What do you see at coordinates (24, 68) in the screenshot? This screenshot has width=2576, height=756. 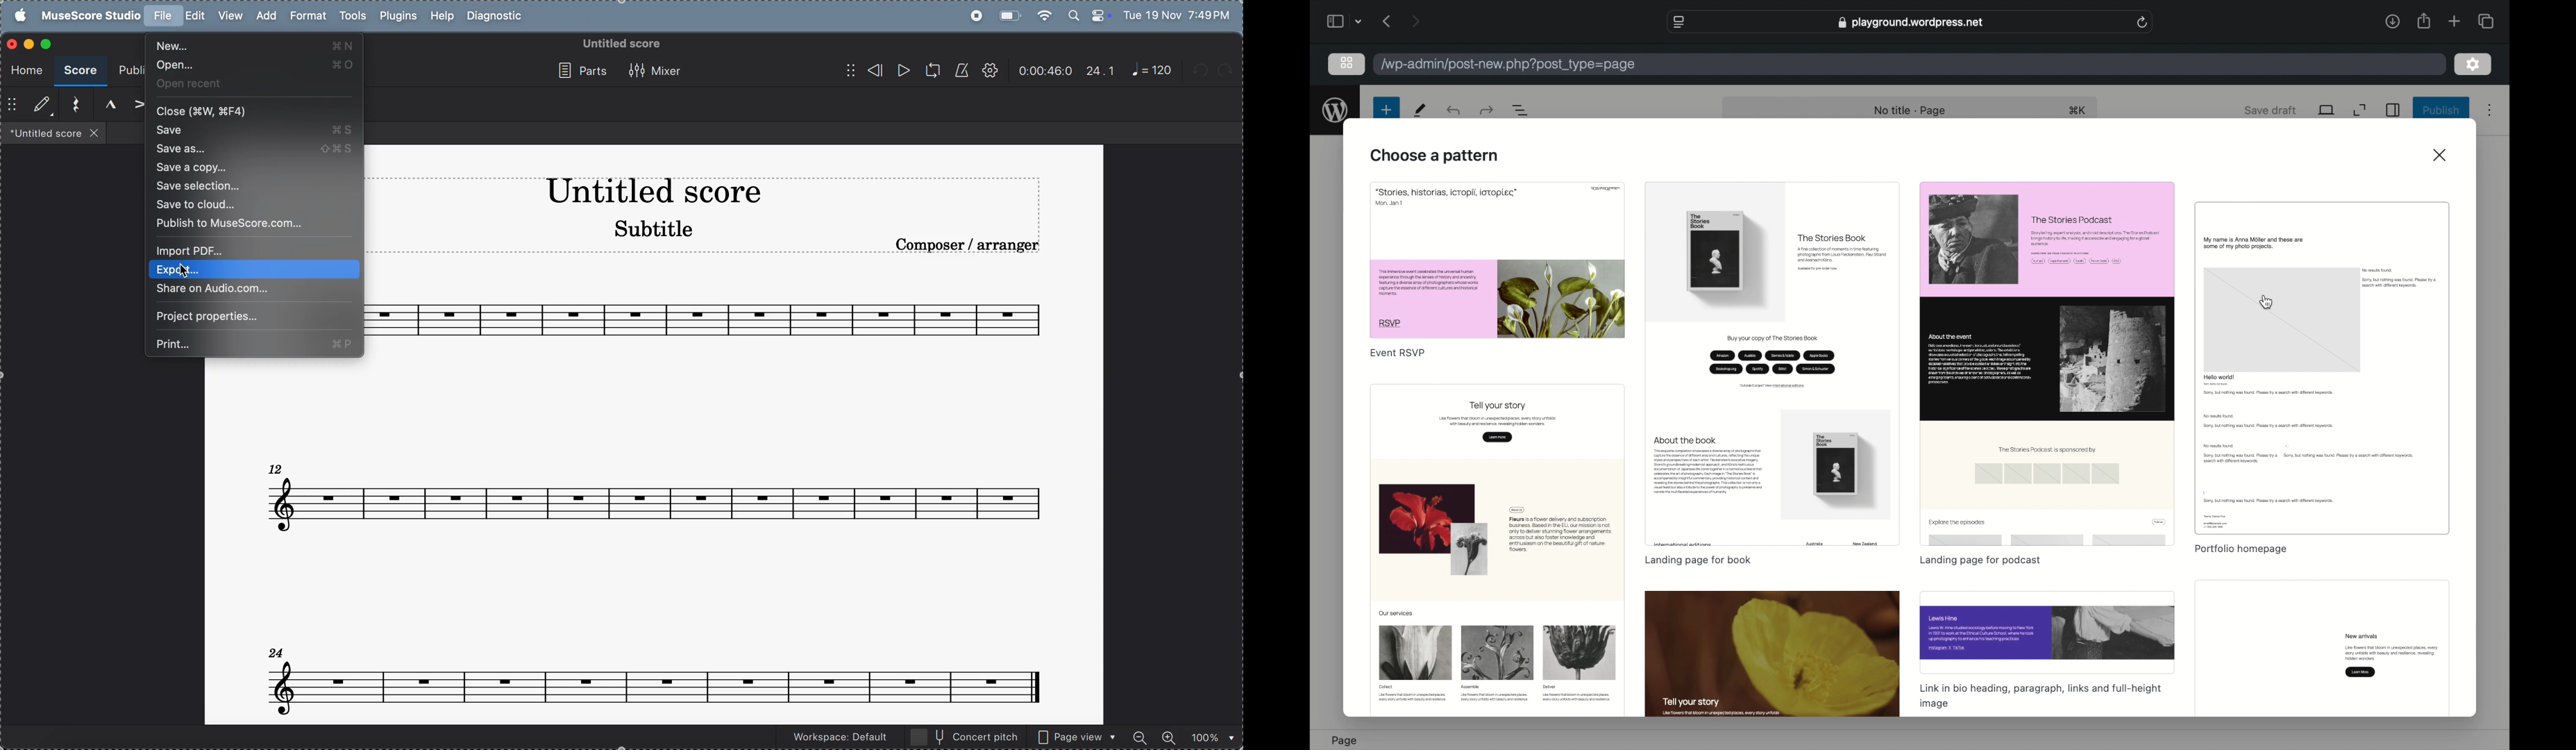 I see `home` at bounding box center [24, 68].